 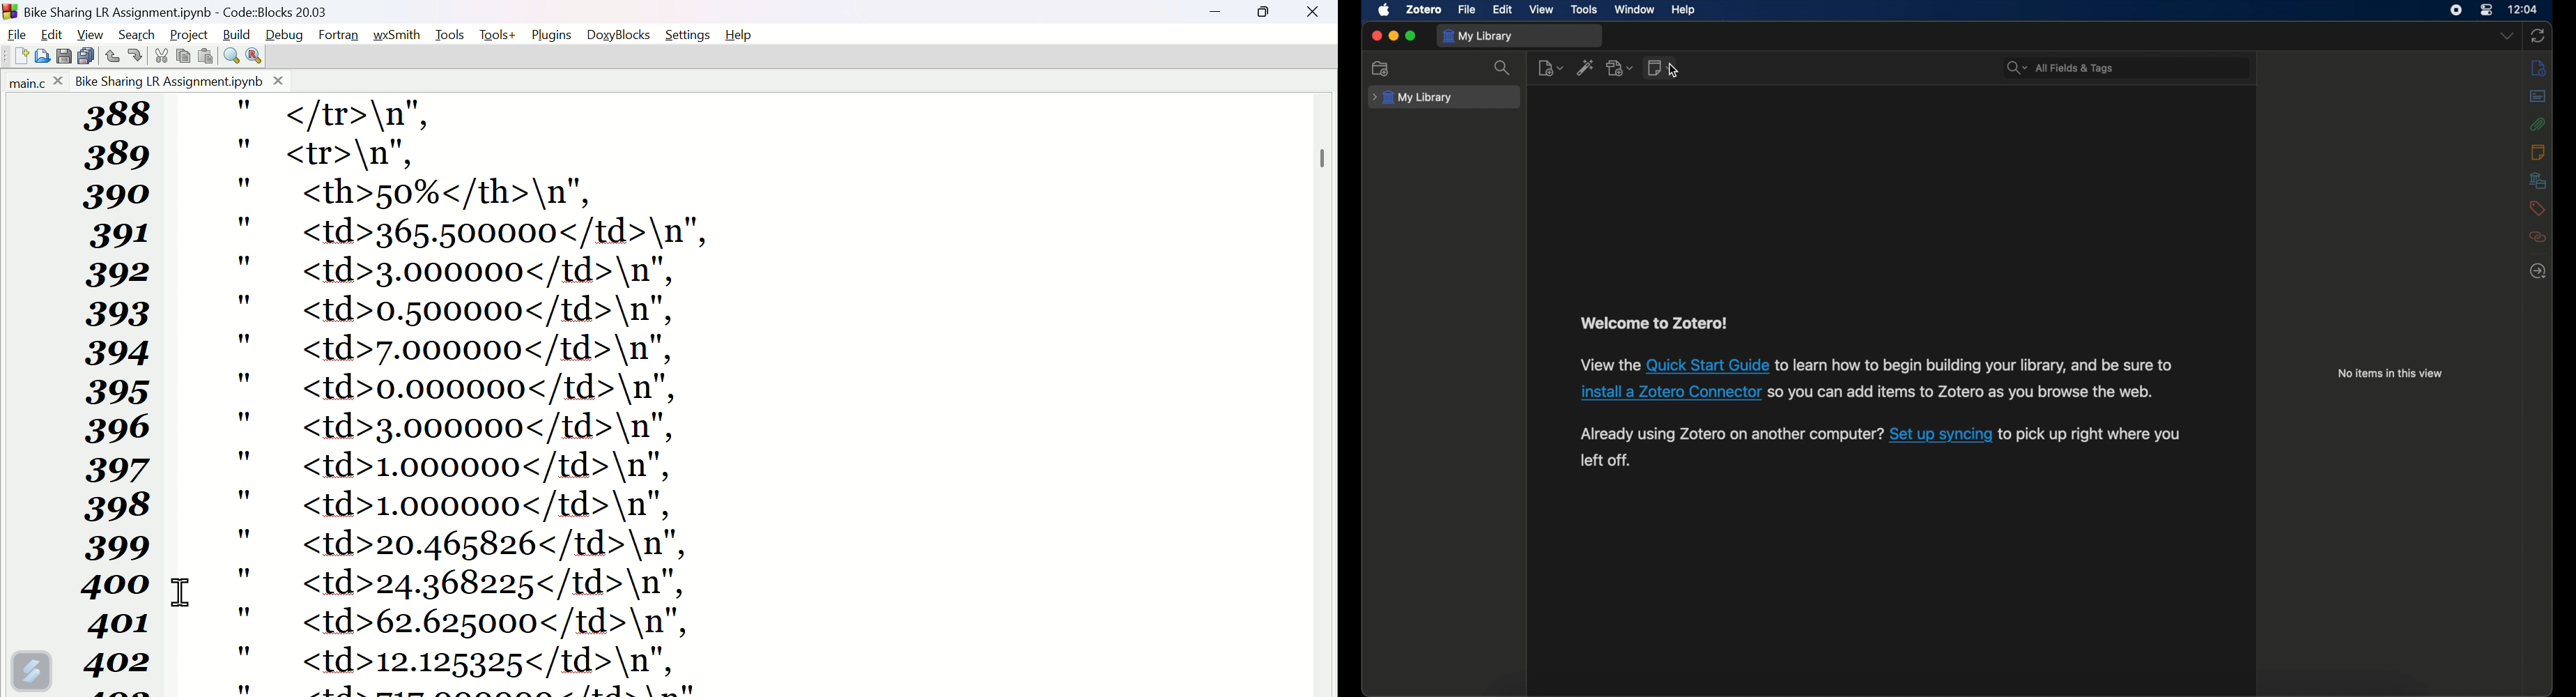 I want to click on abstracts, so click(x=2539, y=96).